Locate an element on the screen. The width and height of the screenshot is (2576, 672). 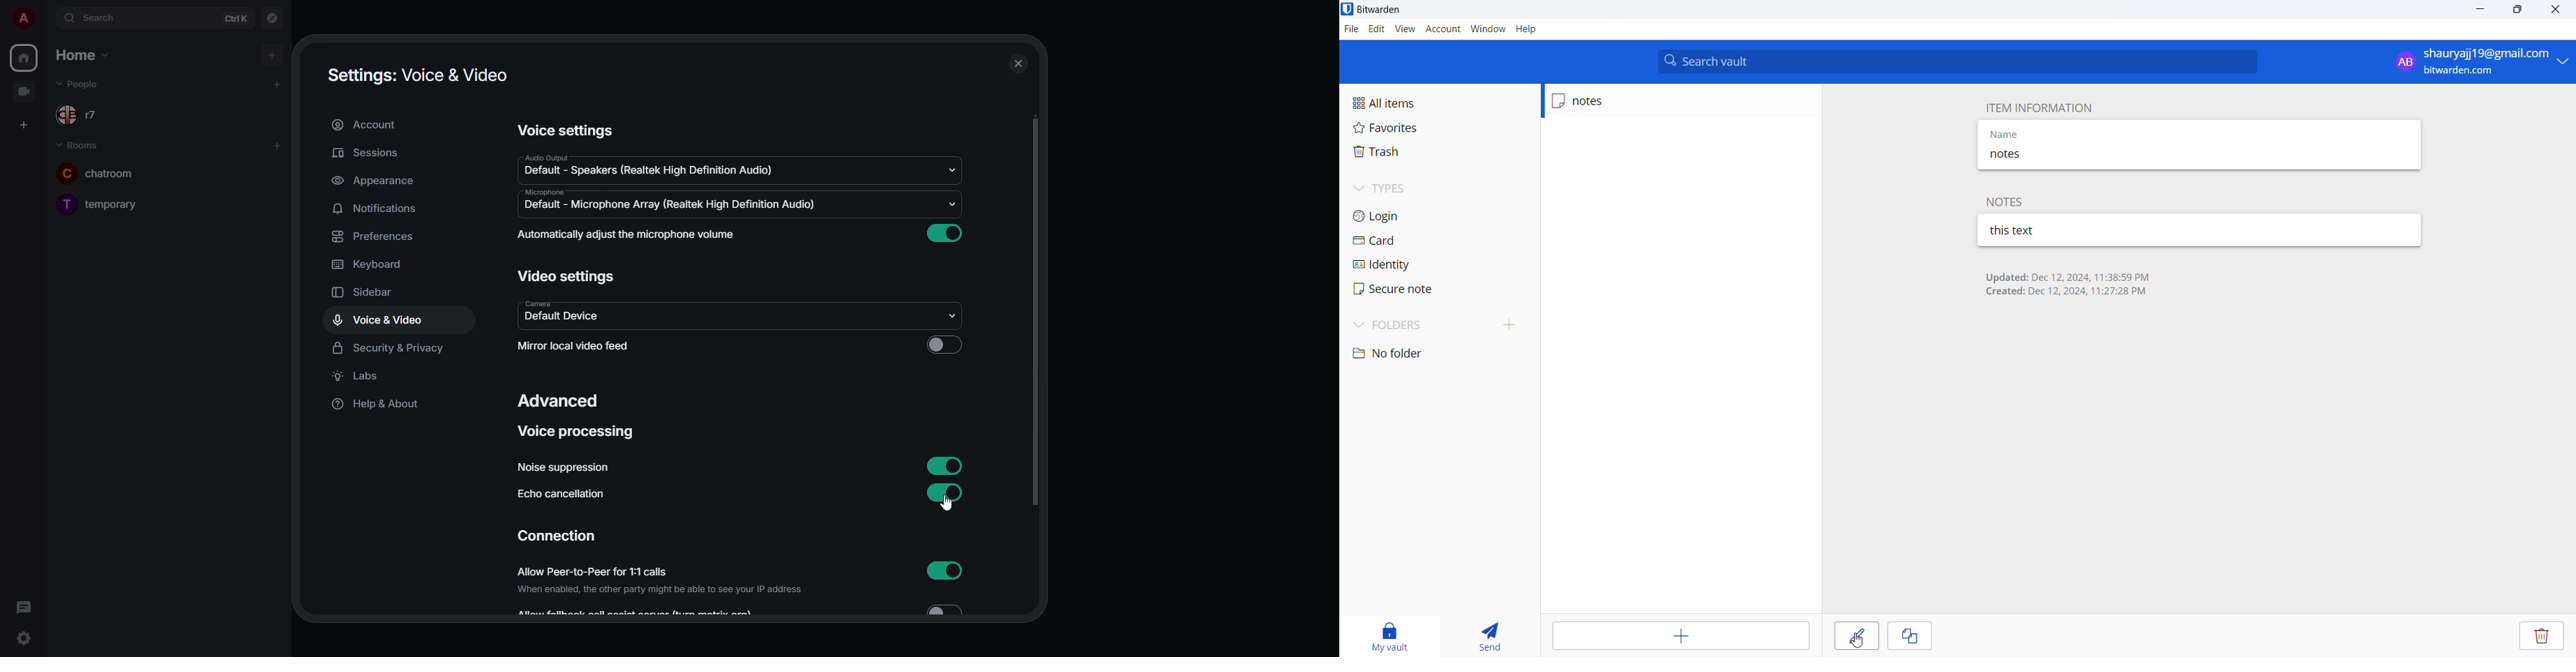
login is located at coordinates (1404, 215).